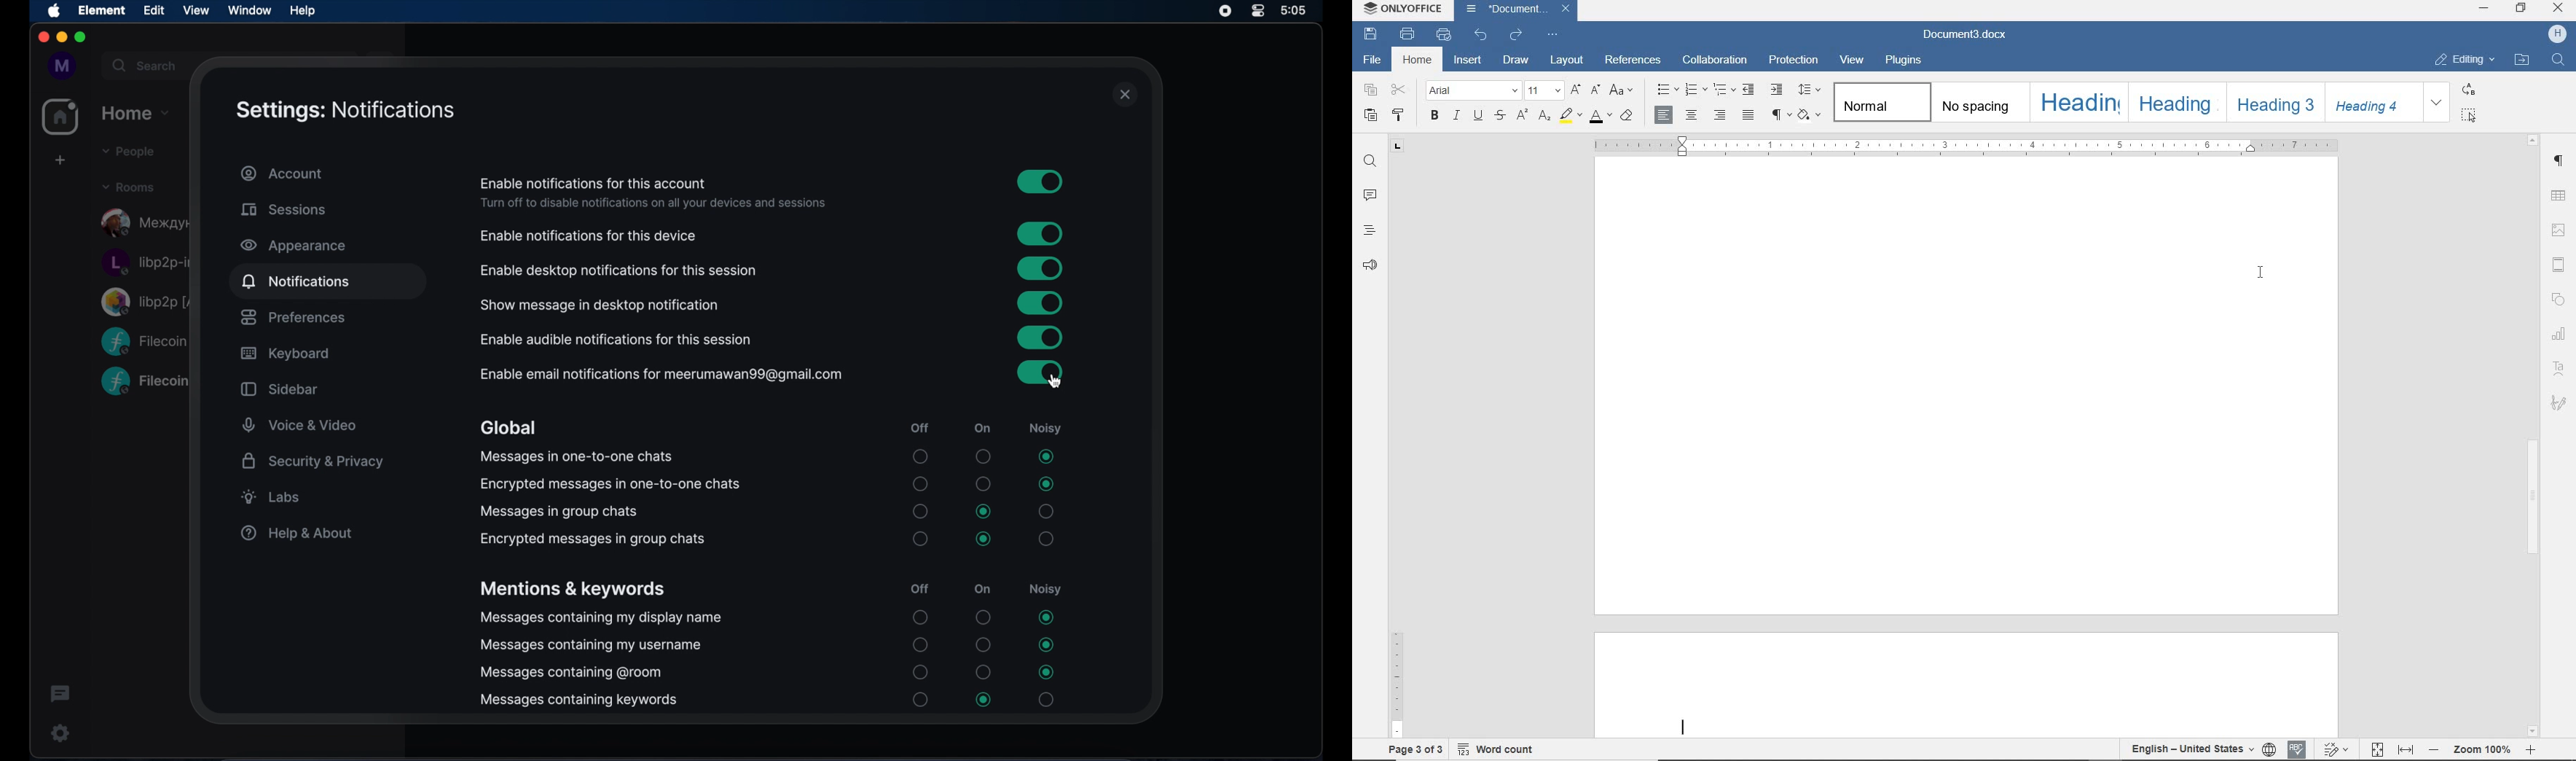 The width and height of the screenshot is (2576, 784). What do you see at coordinates (1477, 117) in the screenshot?
I see `UNDERLINE` at bounding box center [1477, 117].